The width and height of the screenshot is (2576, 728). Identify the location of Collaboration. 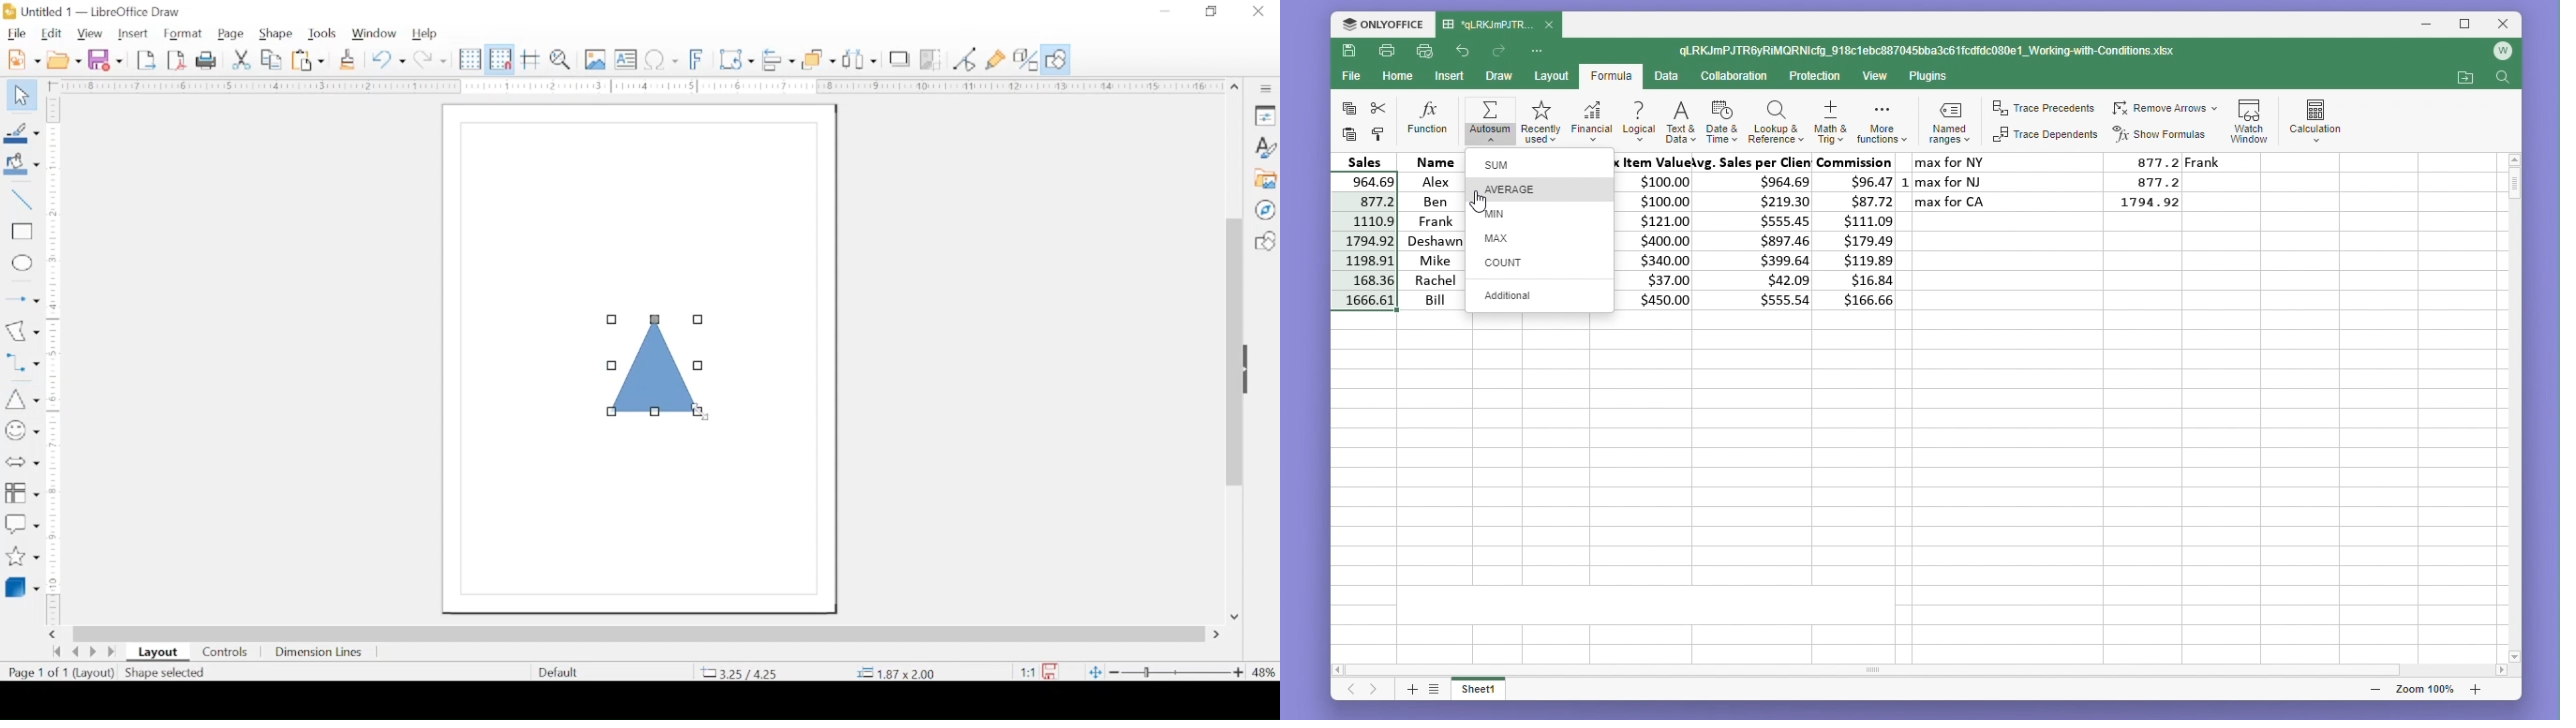
(1733, 76).